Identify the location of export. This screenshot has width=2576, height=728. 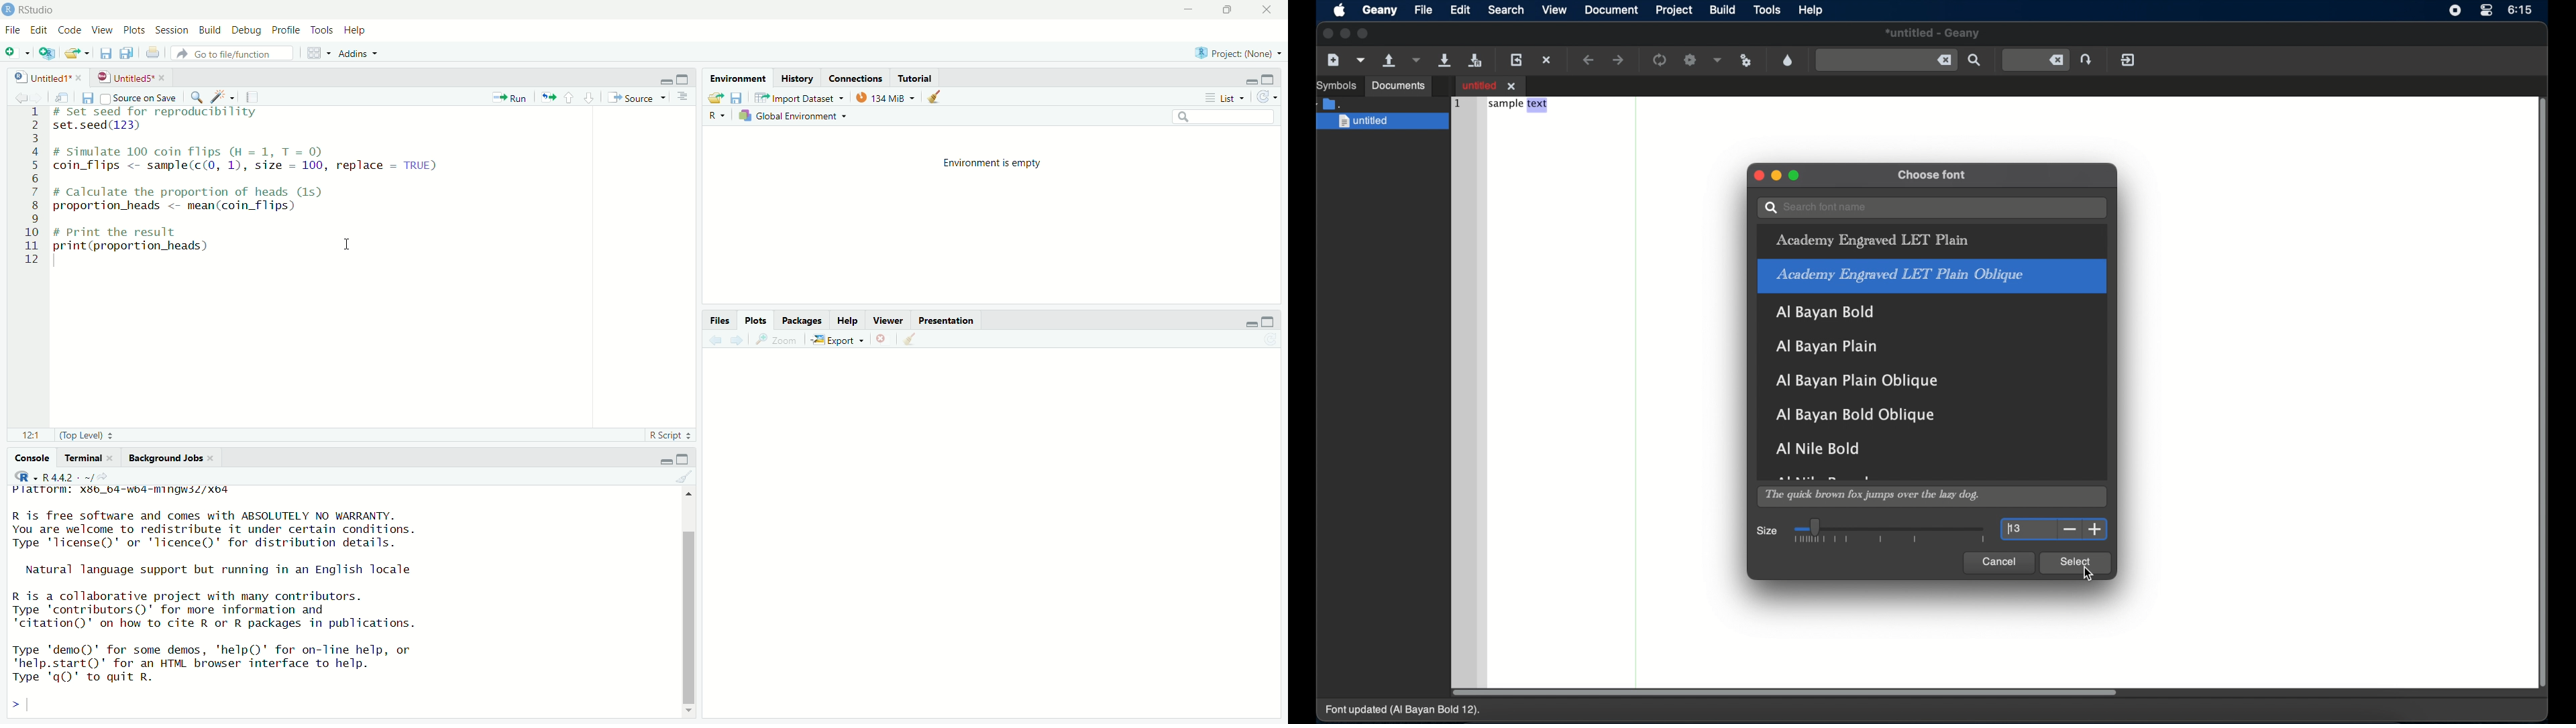
(841, 339).